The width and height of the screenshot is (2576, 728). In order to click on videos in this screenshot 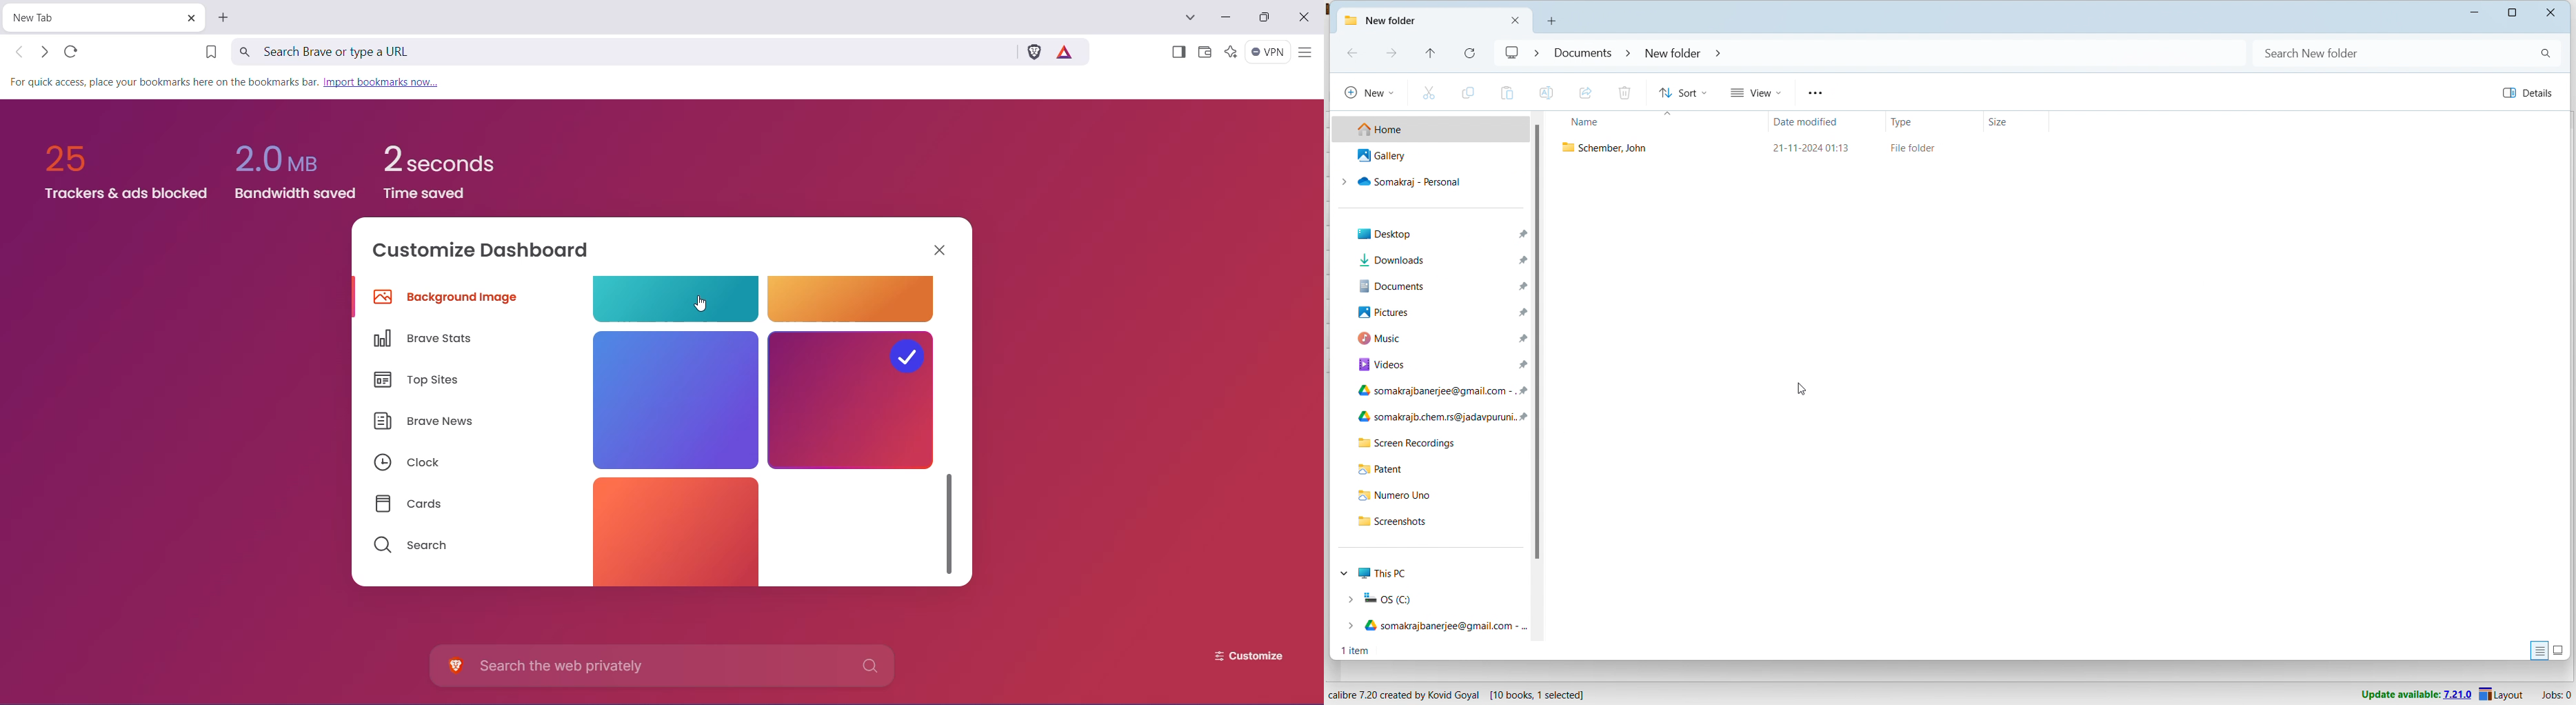, I will do `click(1441, 363)`.